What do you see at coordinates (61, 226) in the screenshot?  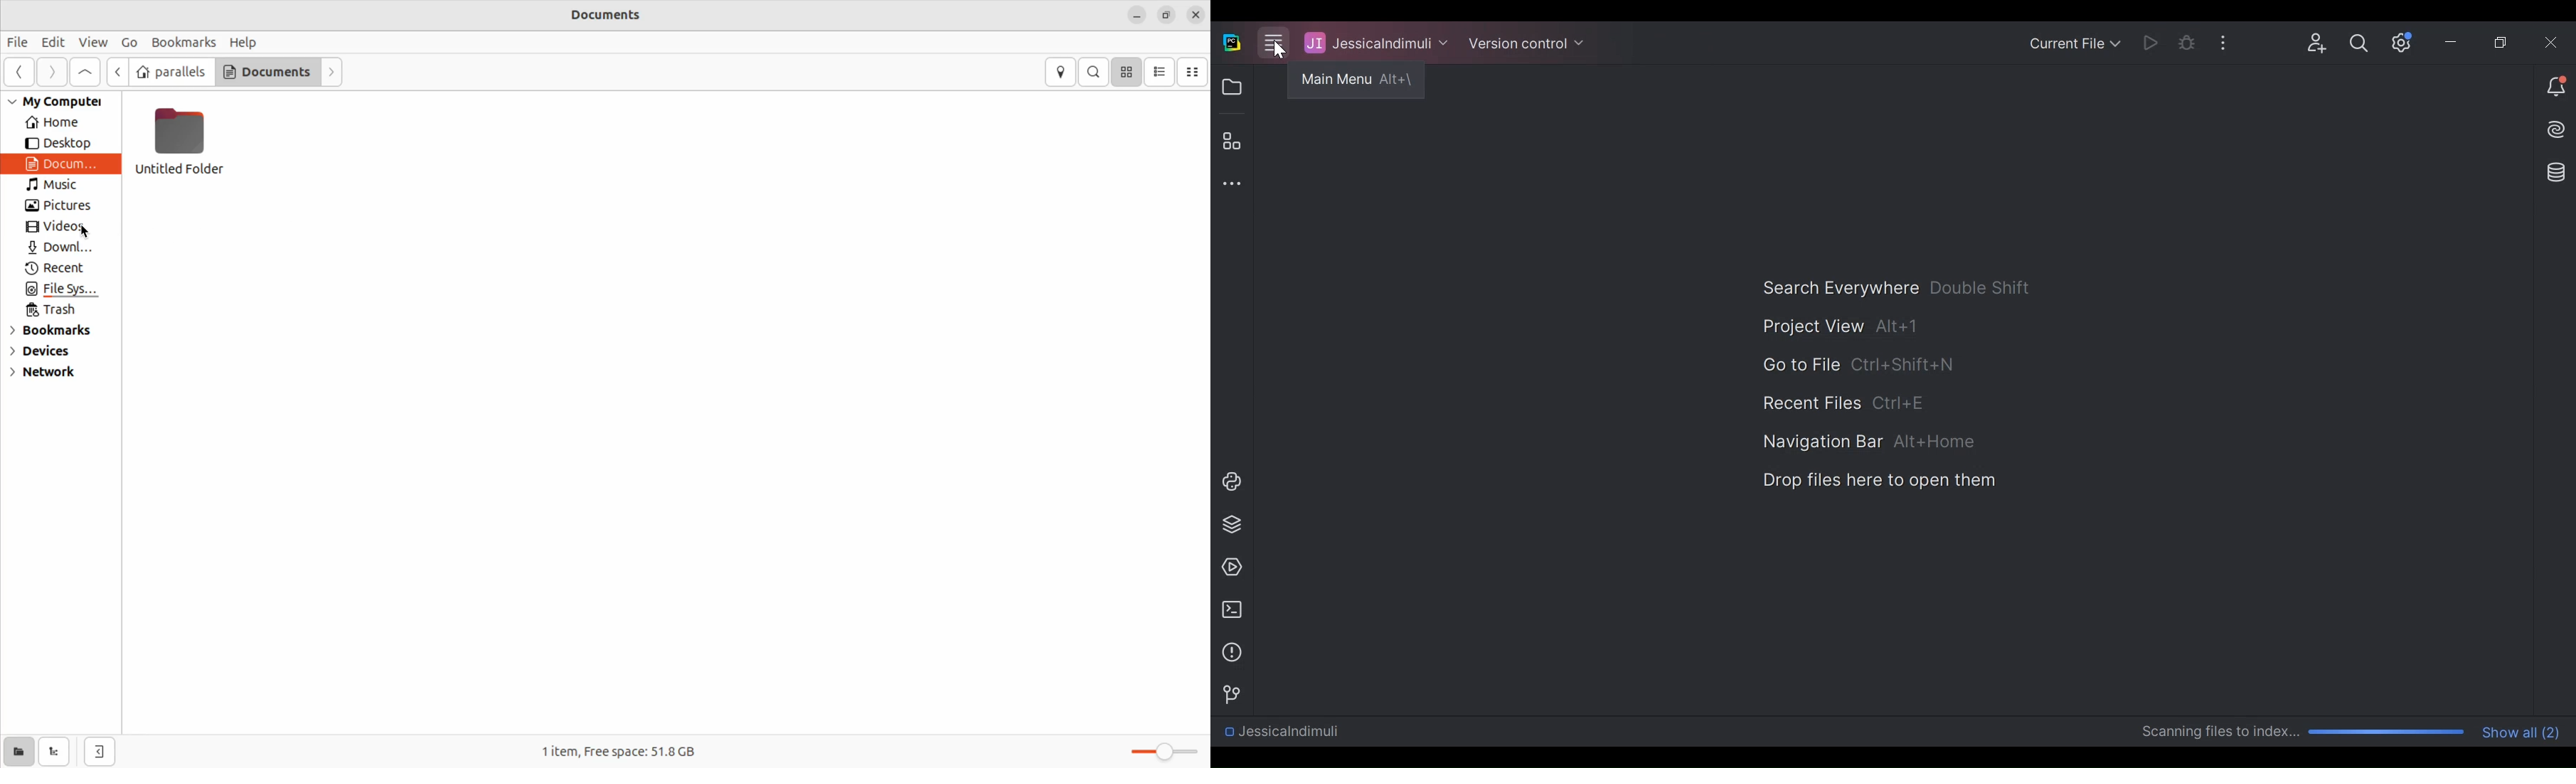 I see `Videos` at bounding box center [61, 226].